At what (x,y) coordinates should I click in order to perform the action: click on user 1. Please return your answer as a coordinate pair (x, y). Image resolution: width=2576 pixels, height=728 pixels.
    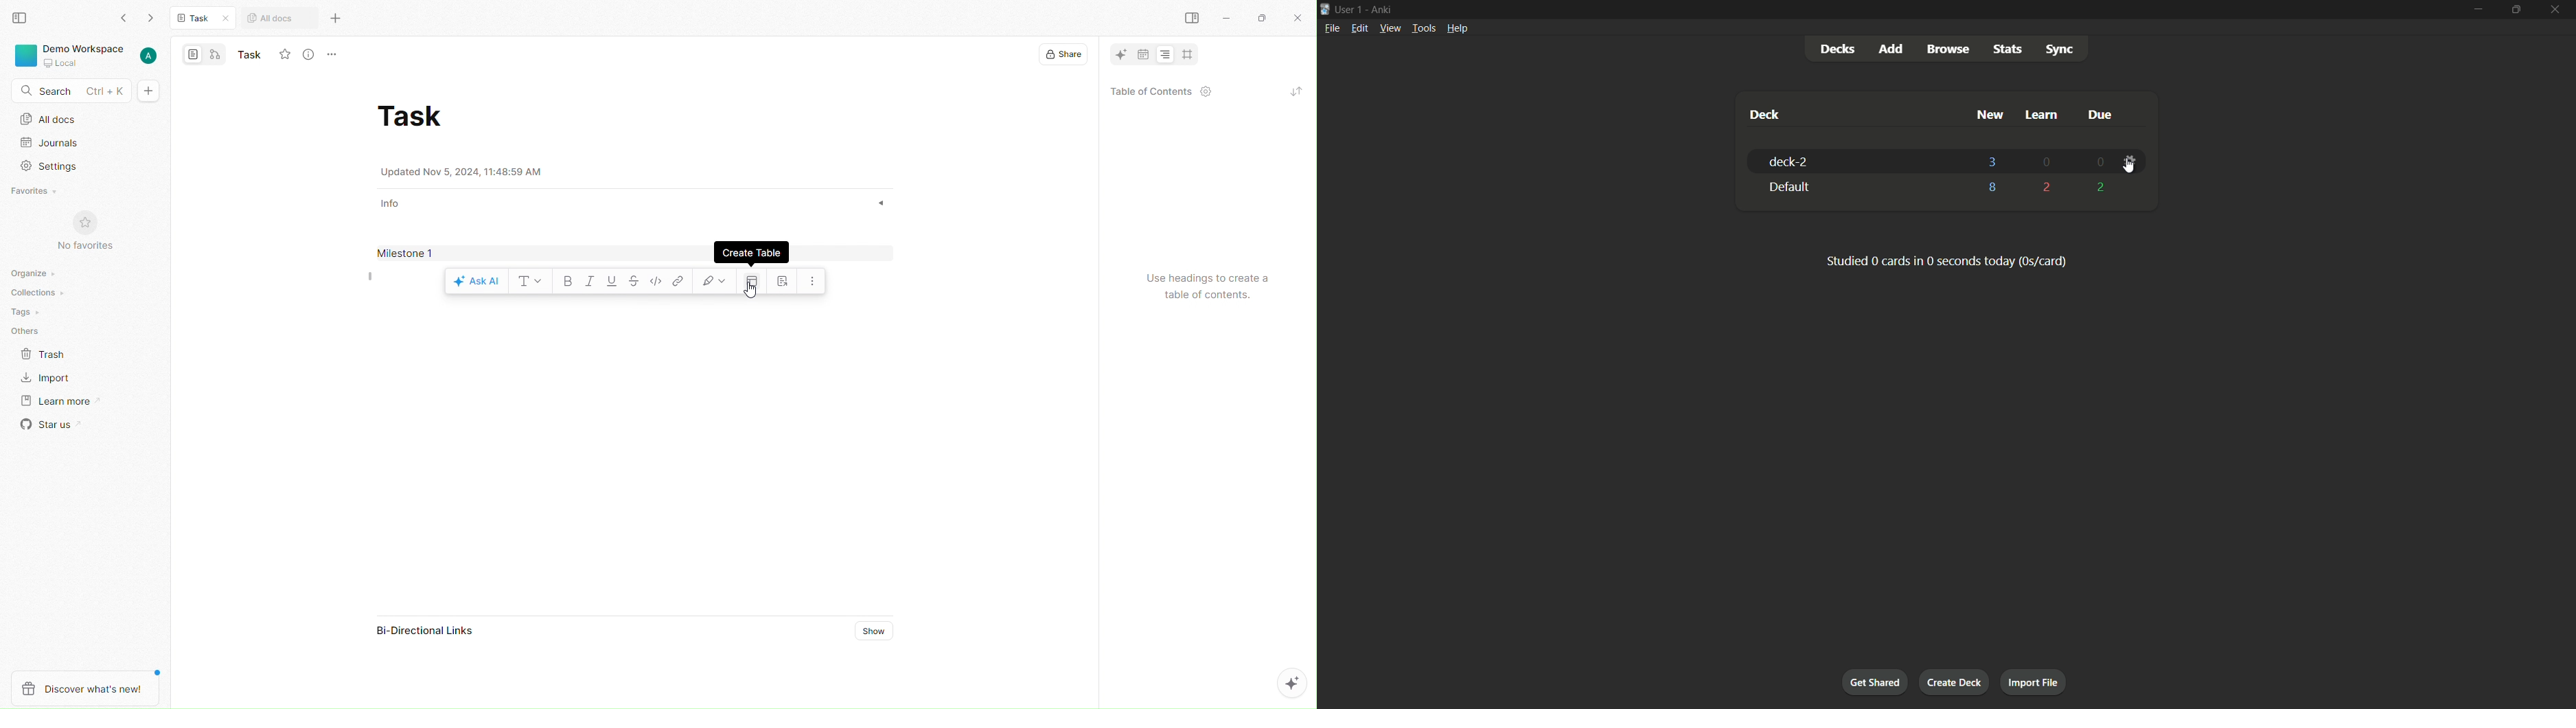
    Looking at the image, I should click on (1350, 10).